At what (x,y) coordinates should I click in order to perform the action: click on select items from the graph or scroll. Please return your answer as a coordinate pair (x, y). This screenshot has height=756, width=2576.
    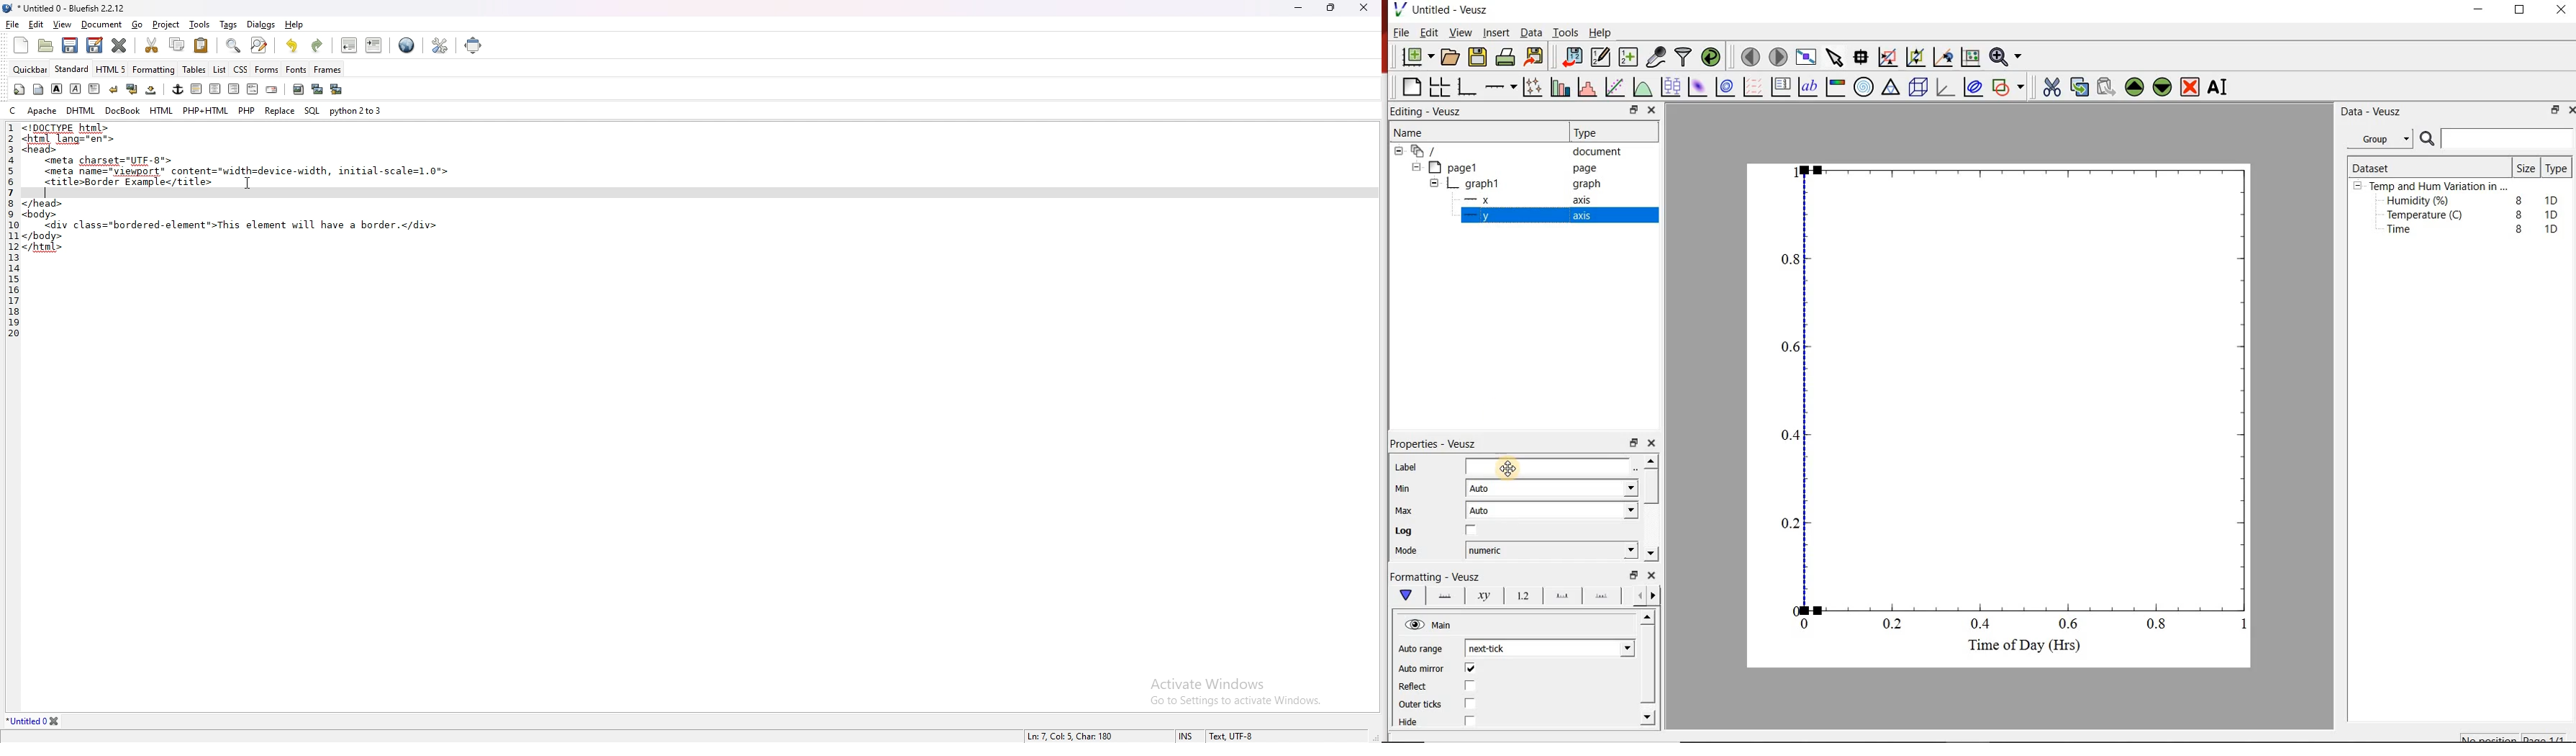
    Looking at the image, I should click on (1835, 59).